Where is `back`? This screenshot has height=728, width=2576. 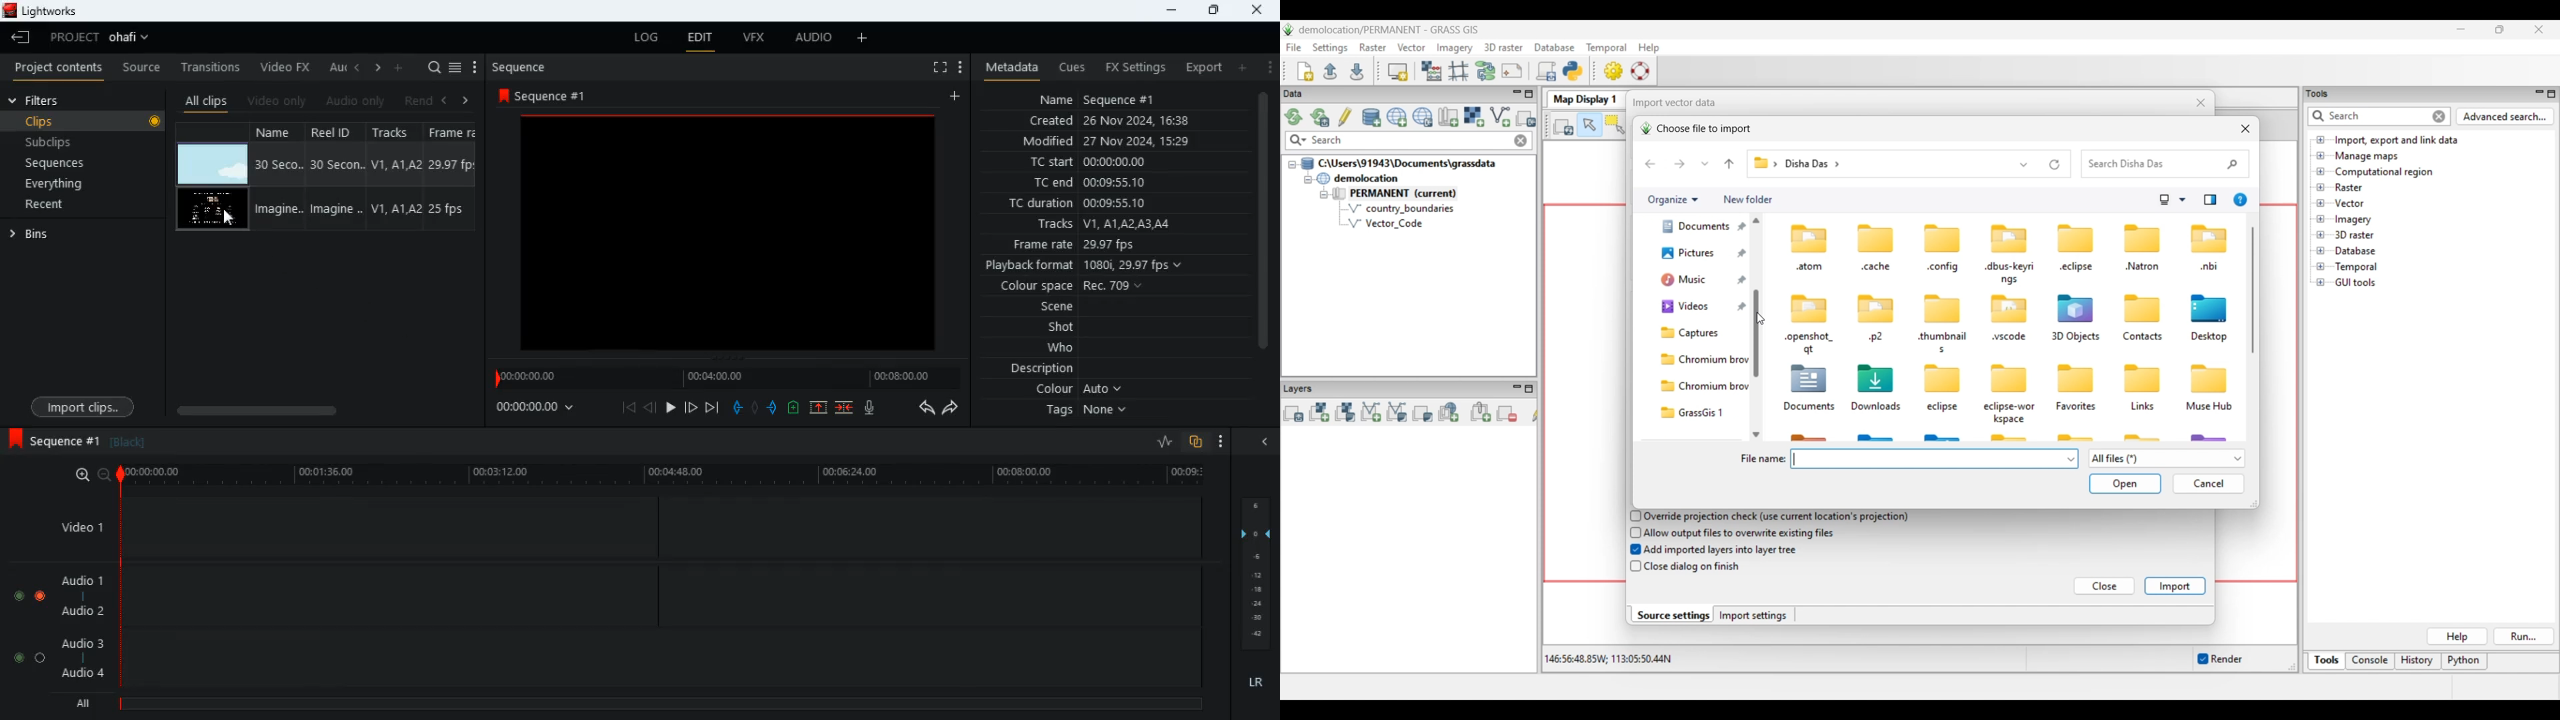
back is located at coordinates (650, 408).